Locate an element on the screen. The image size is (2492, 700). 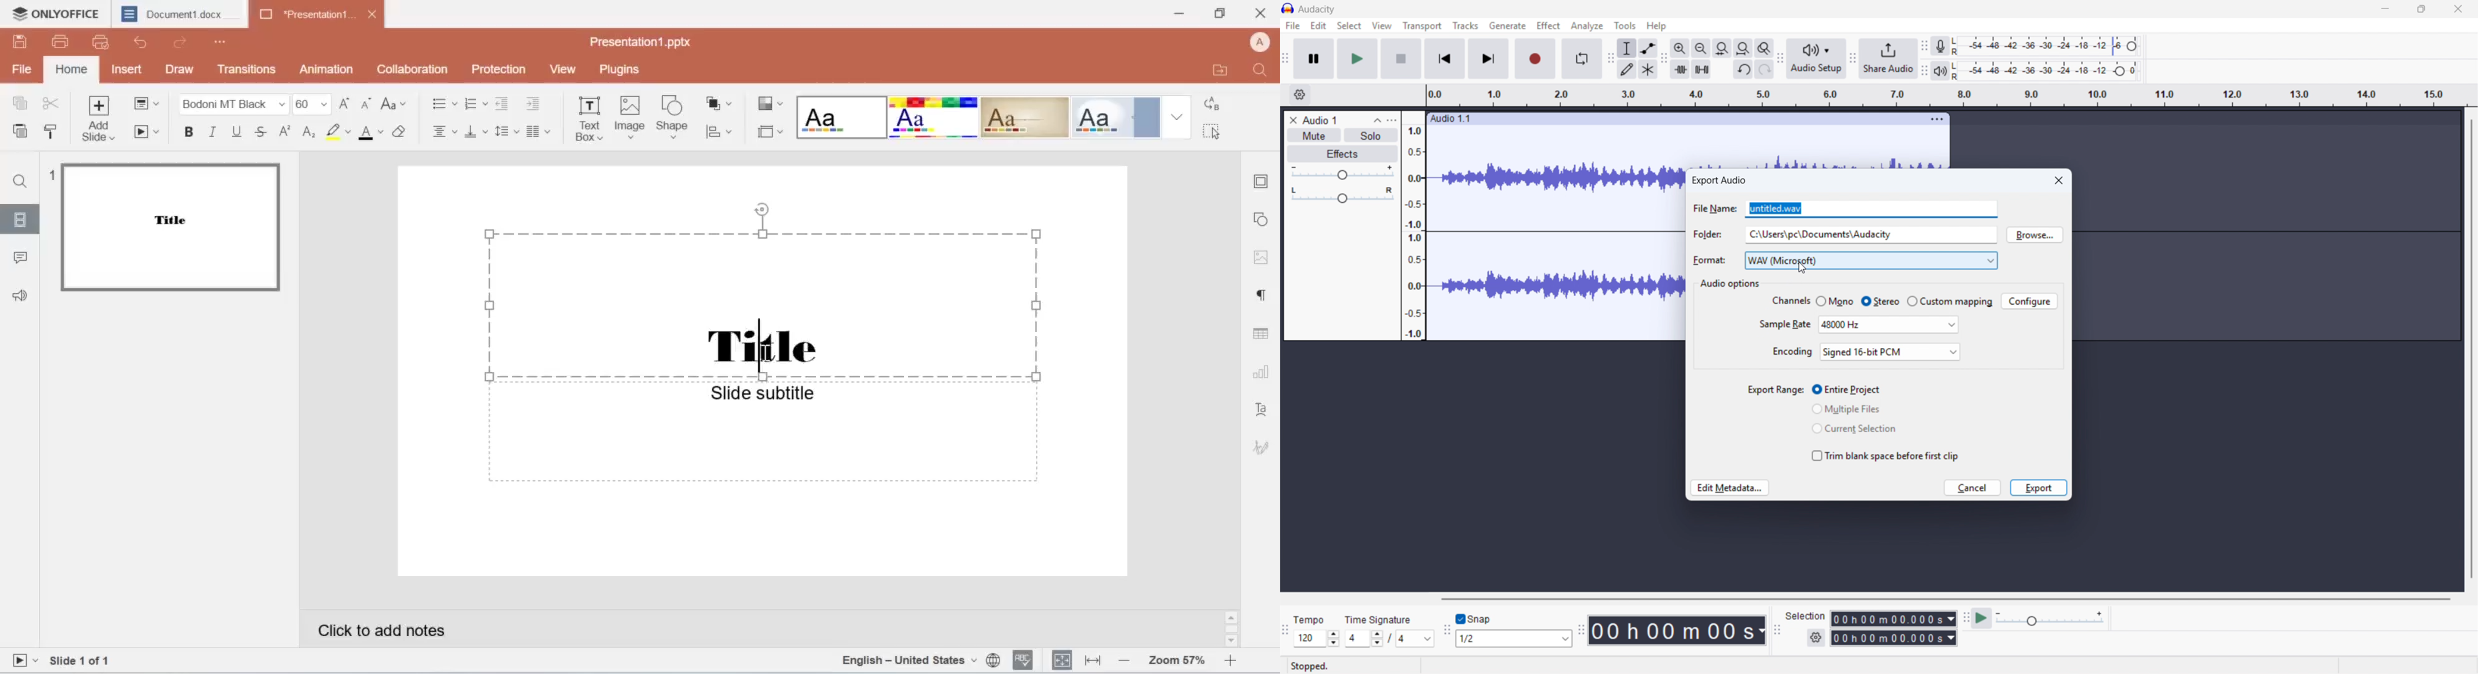
animation is located at coordinates (329, 69).